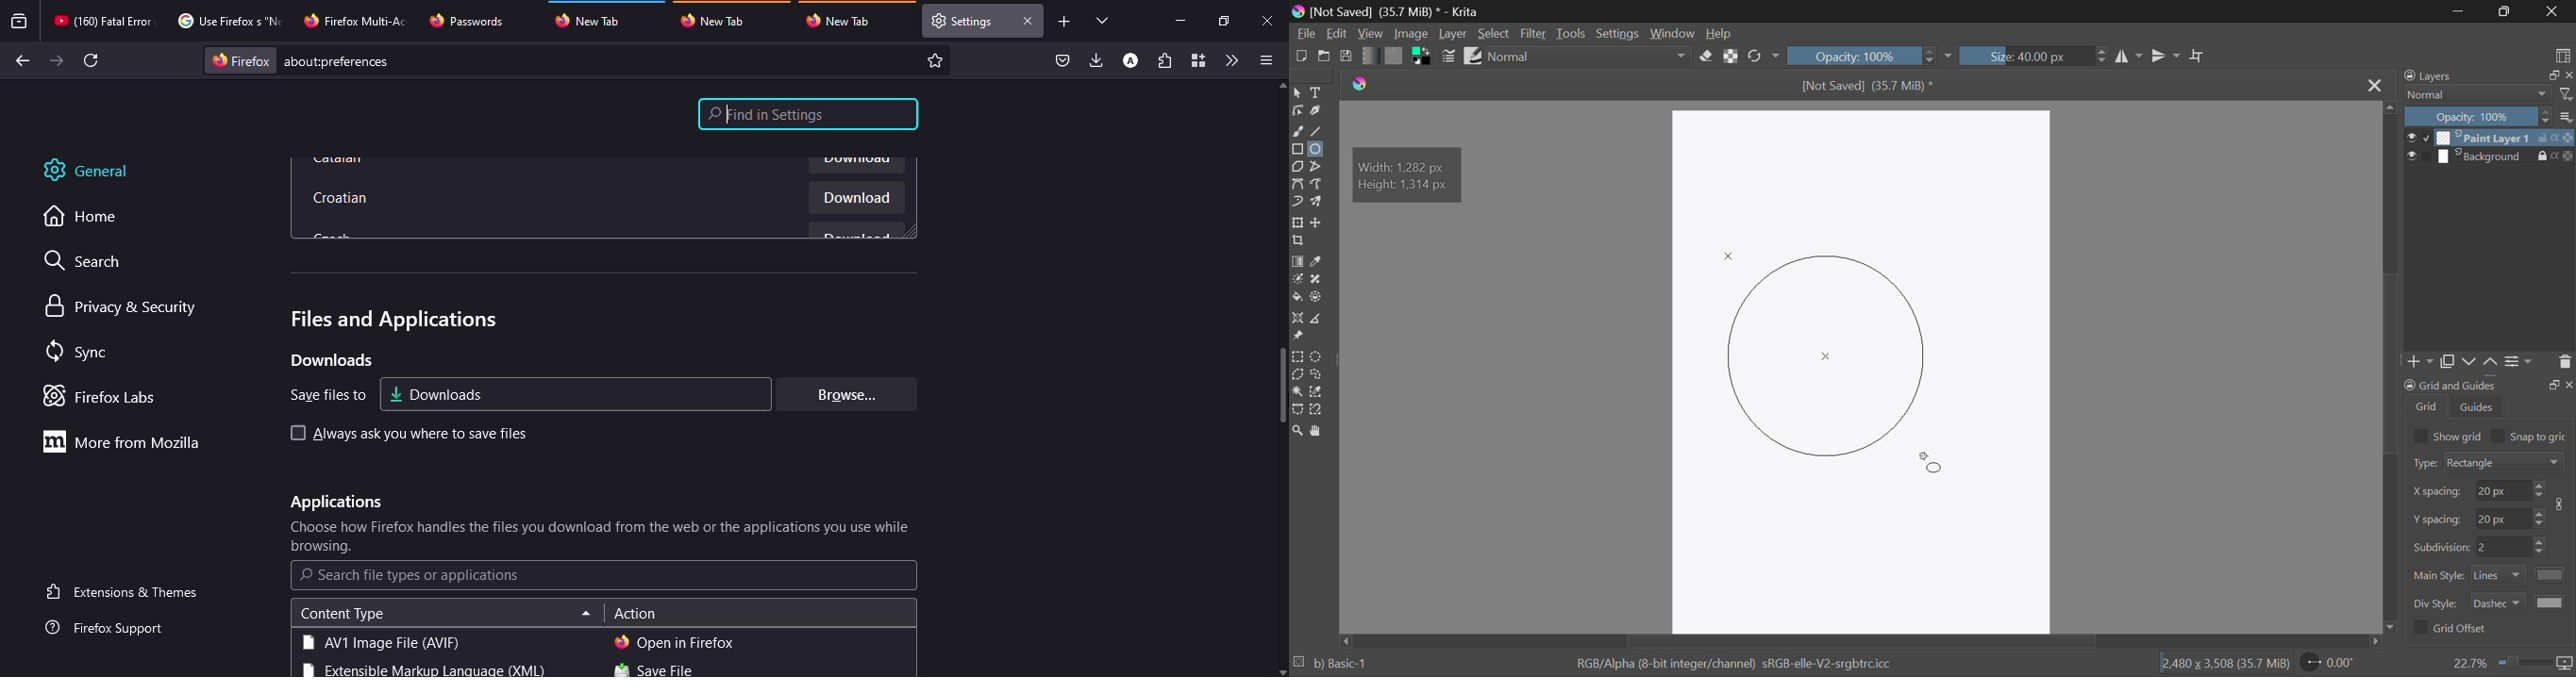 The image size is (2576, 700). Describe the element at coordinates (378, 642) in the screenshot. I see `type` at that location.